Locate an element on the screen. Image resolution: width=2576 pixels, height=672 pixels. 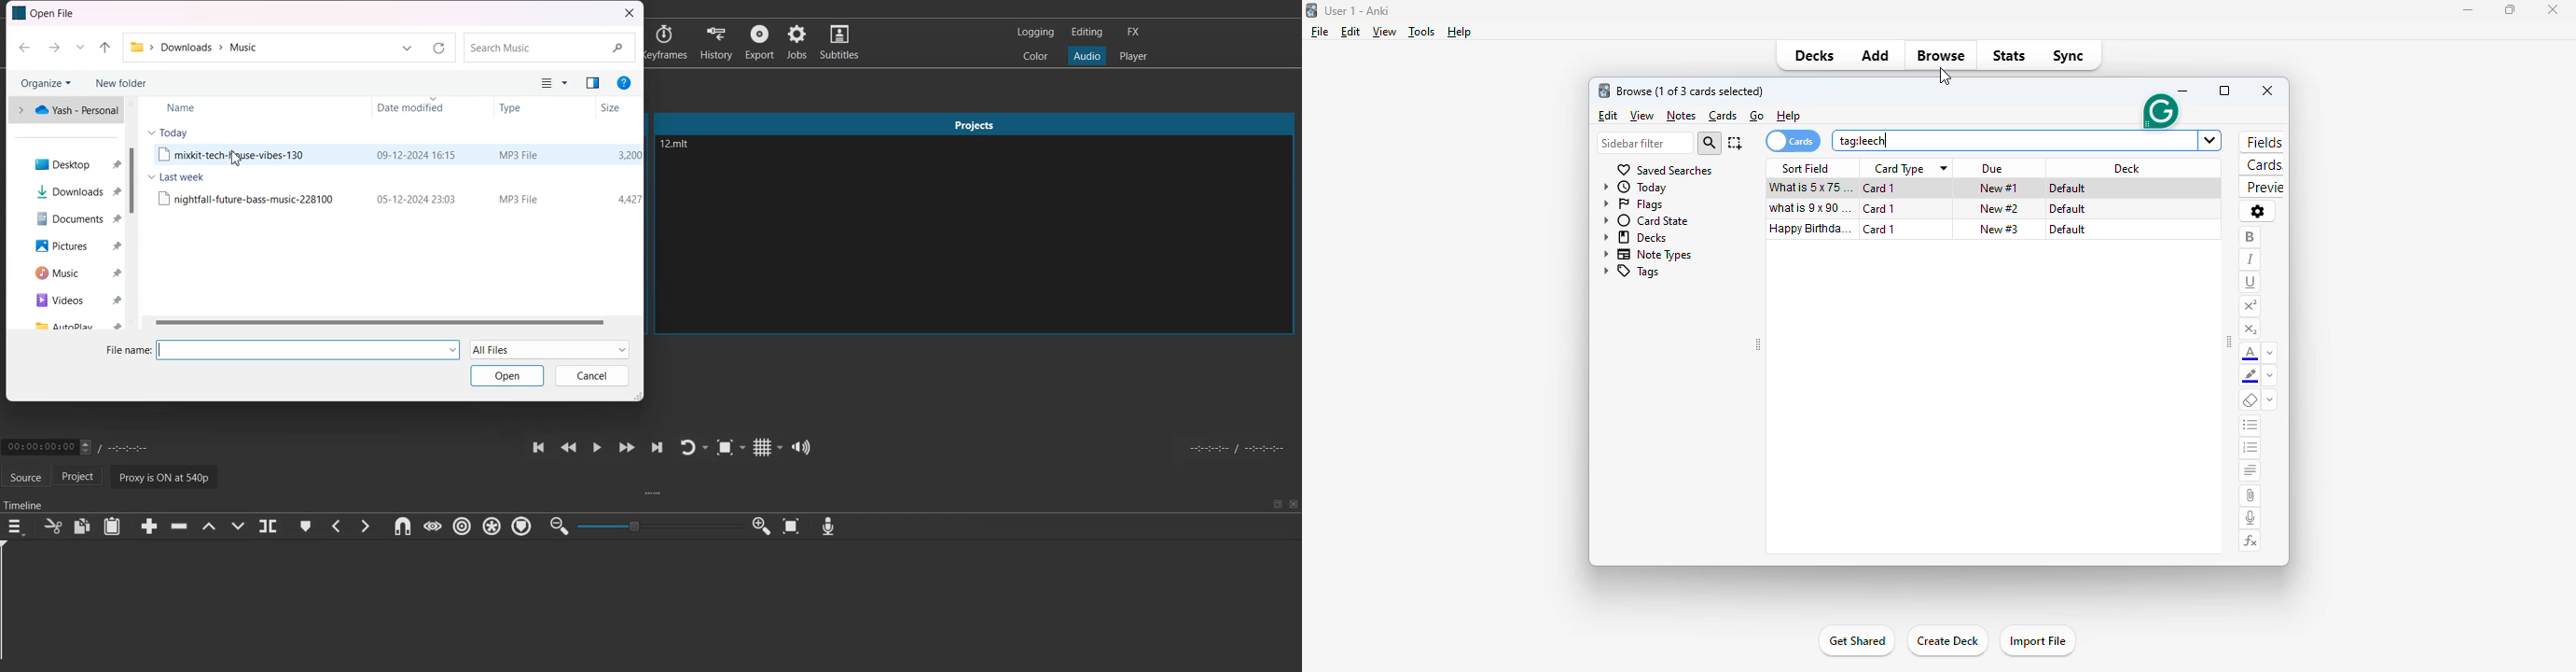
edit is located at coordinates (1350, 32).